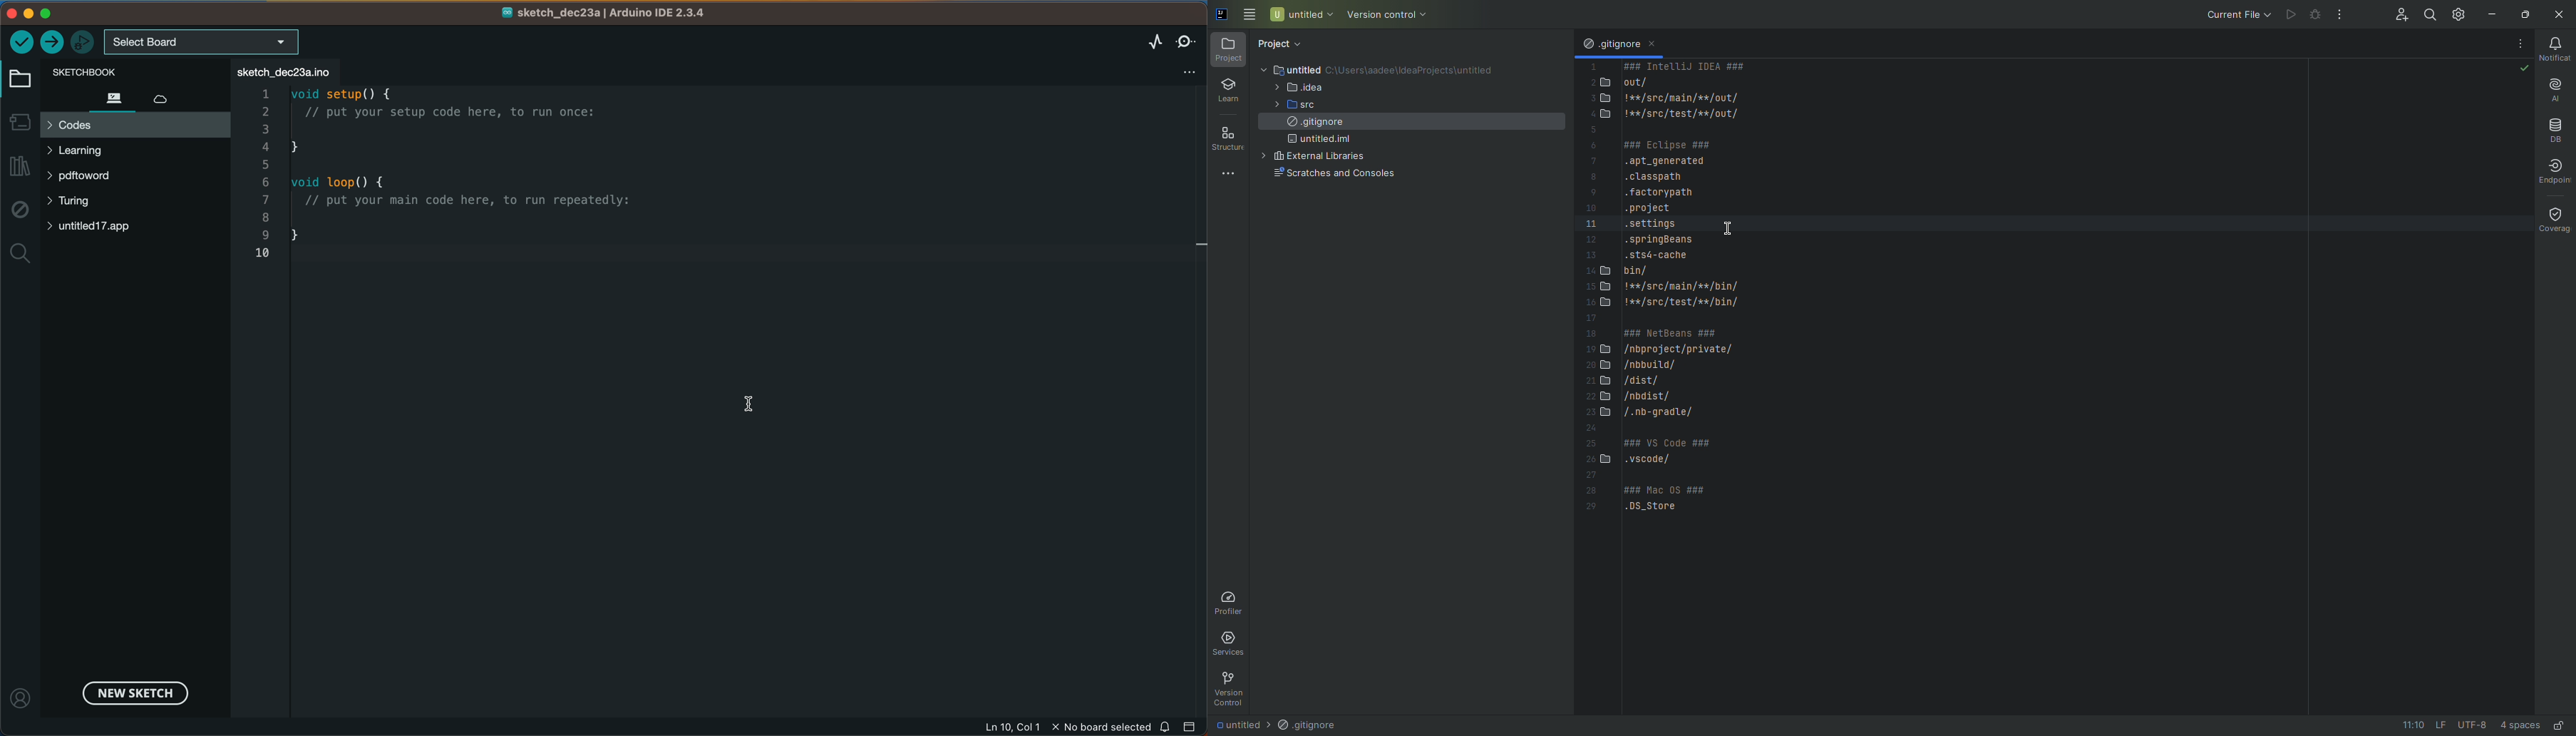 The image size is (2576, 756). Describe the element at coordinates (1188, 41) in the screenshot. I see `serial monitor` at that location.